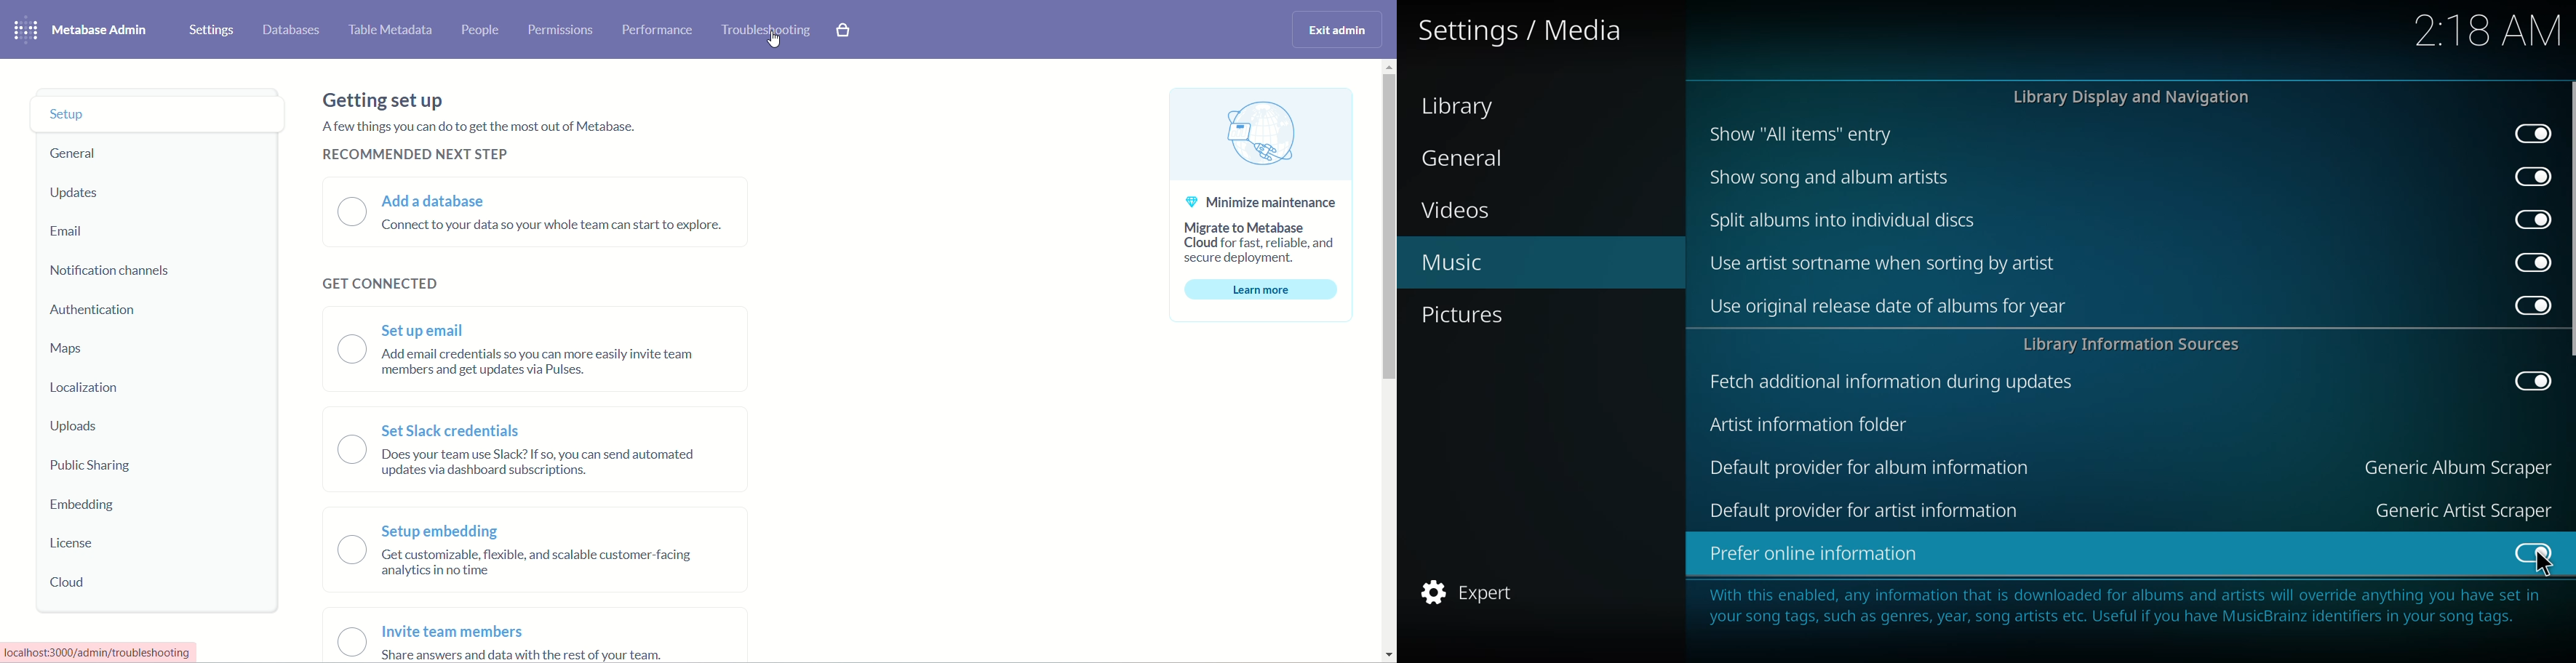 Image resolution: width=2576 pixels, height=672 pixels. Describe the element at coordinates (1456, 262) in the screenshot. I see `music` at that location.